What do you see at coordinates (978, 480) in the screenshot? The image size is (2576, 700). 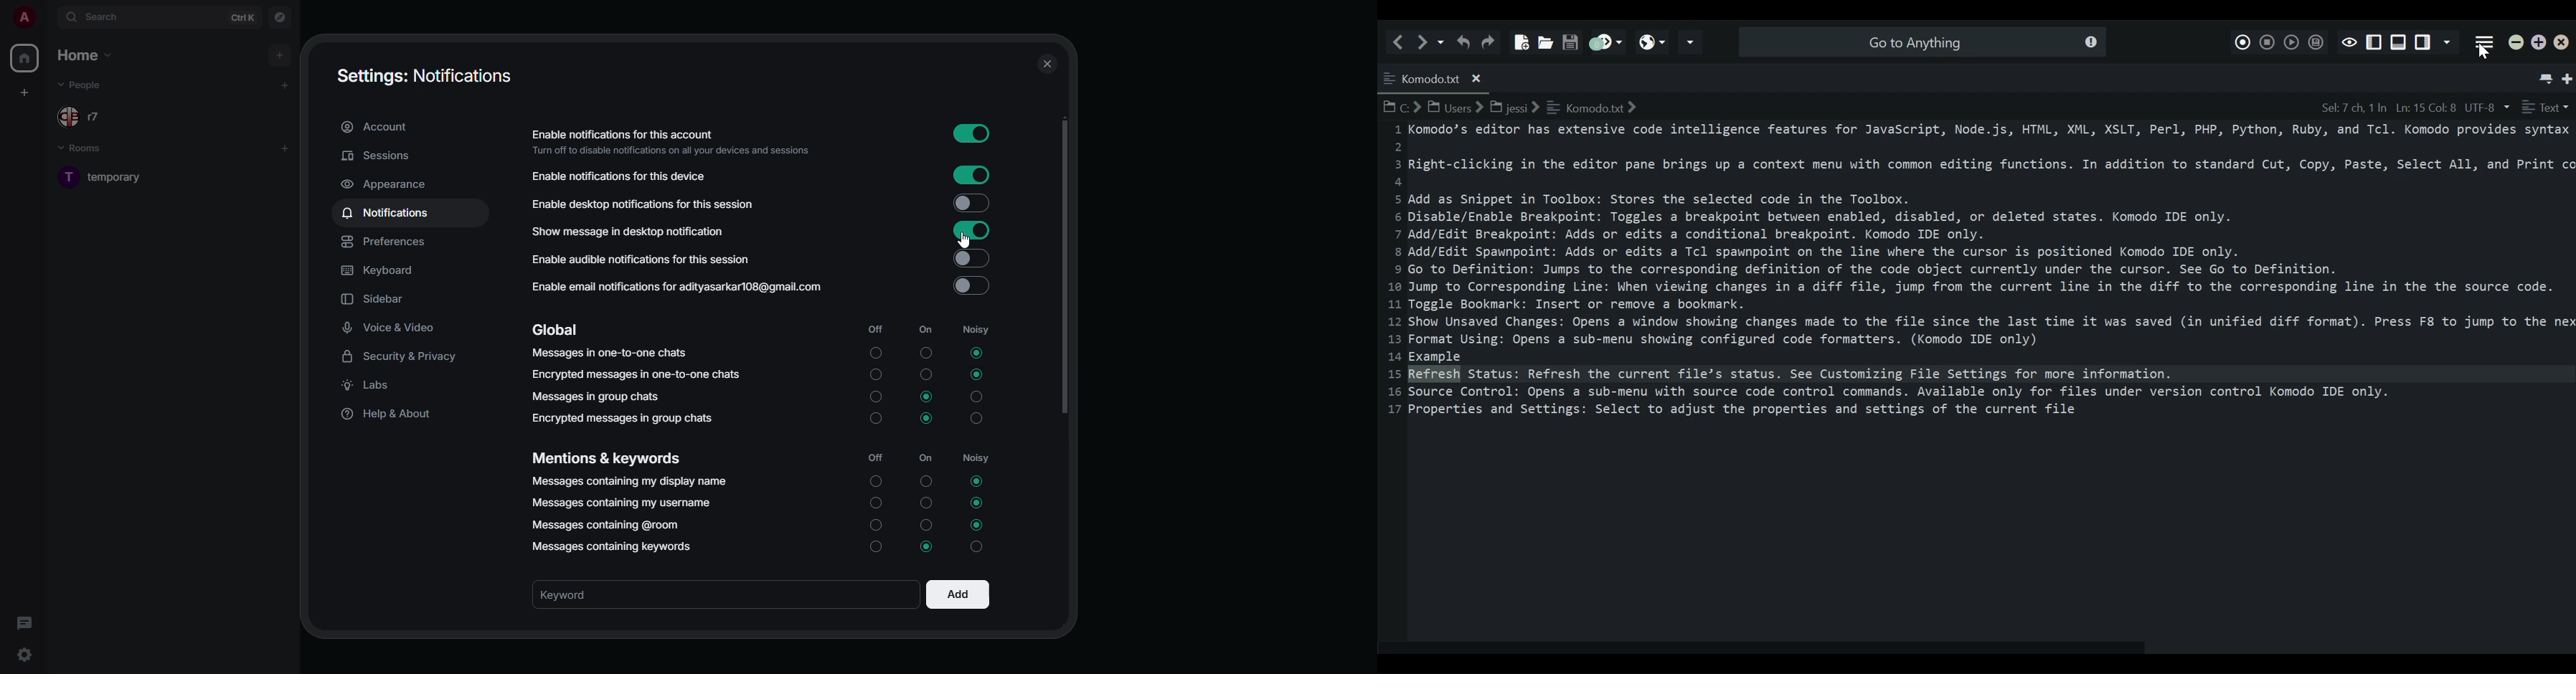 I see `selected` at bounding box center [978, 480].